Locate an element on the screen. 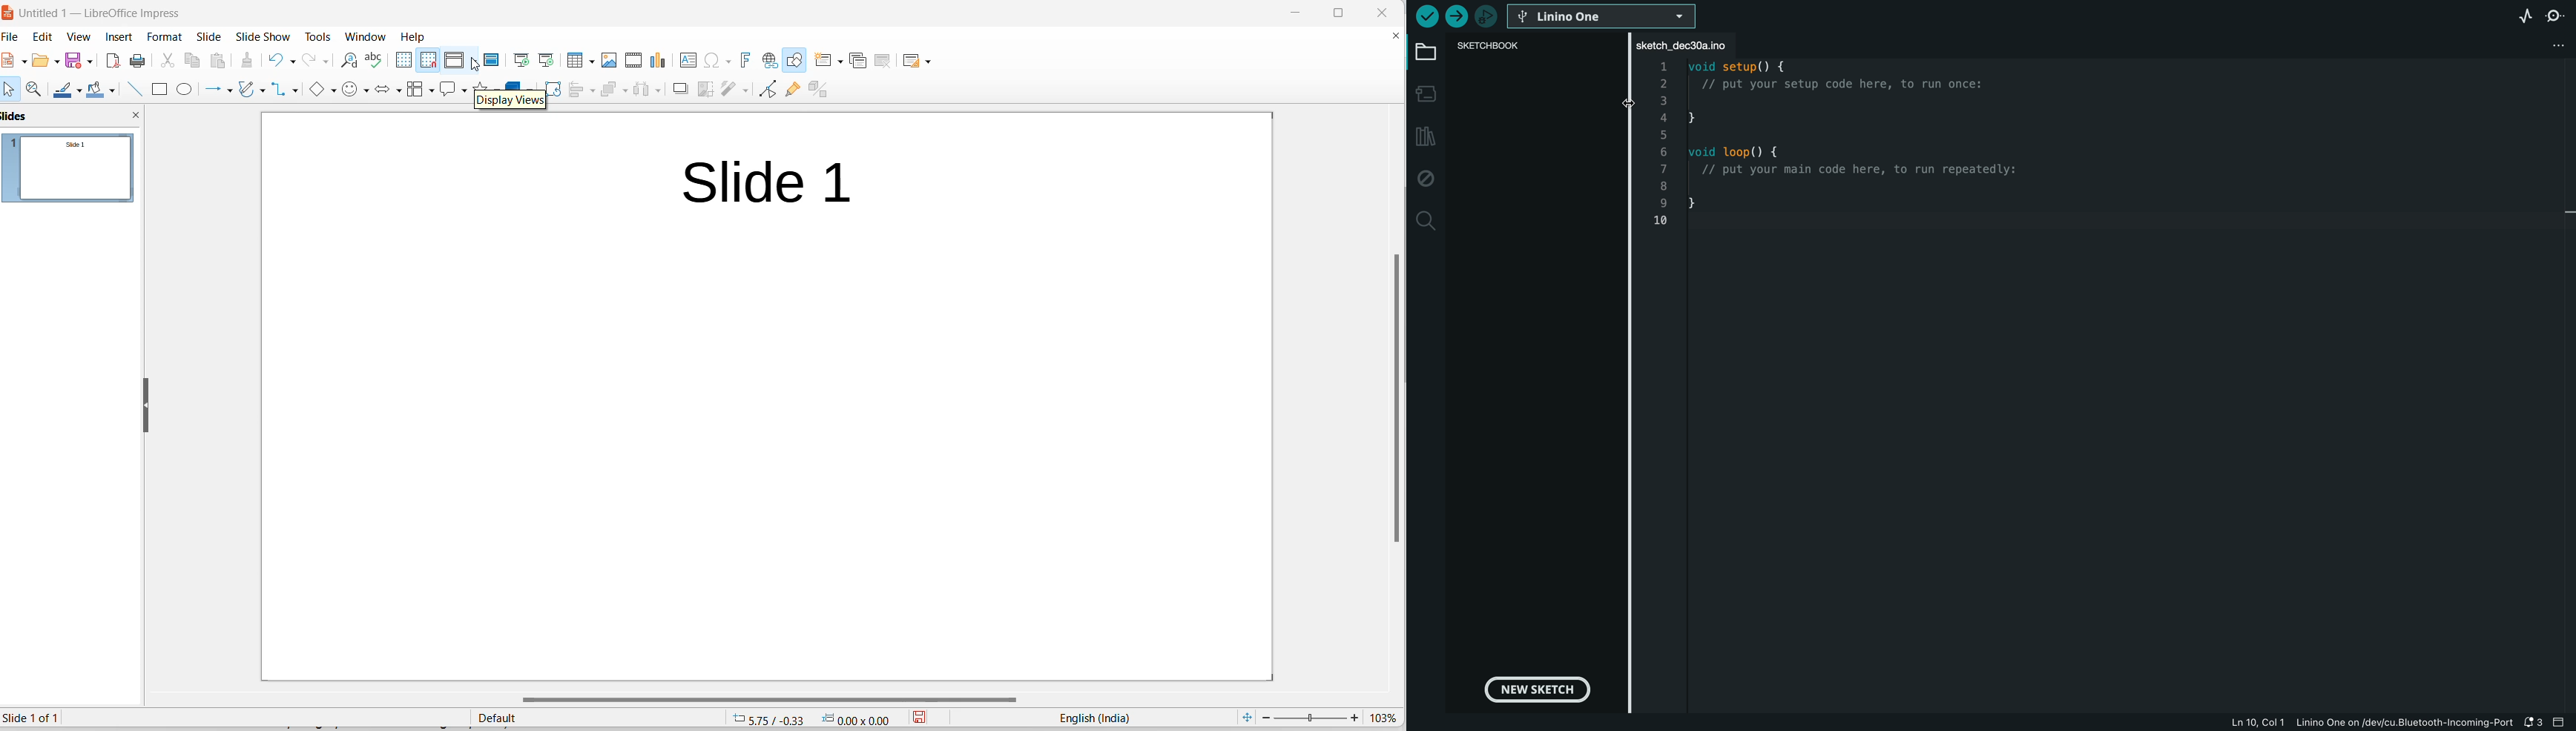 This screenshot has width=2576, height=756. basic shapes options is located at coordinates (334, 90).